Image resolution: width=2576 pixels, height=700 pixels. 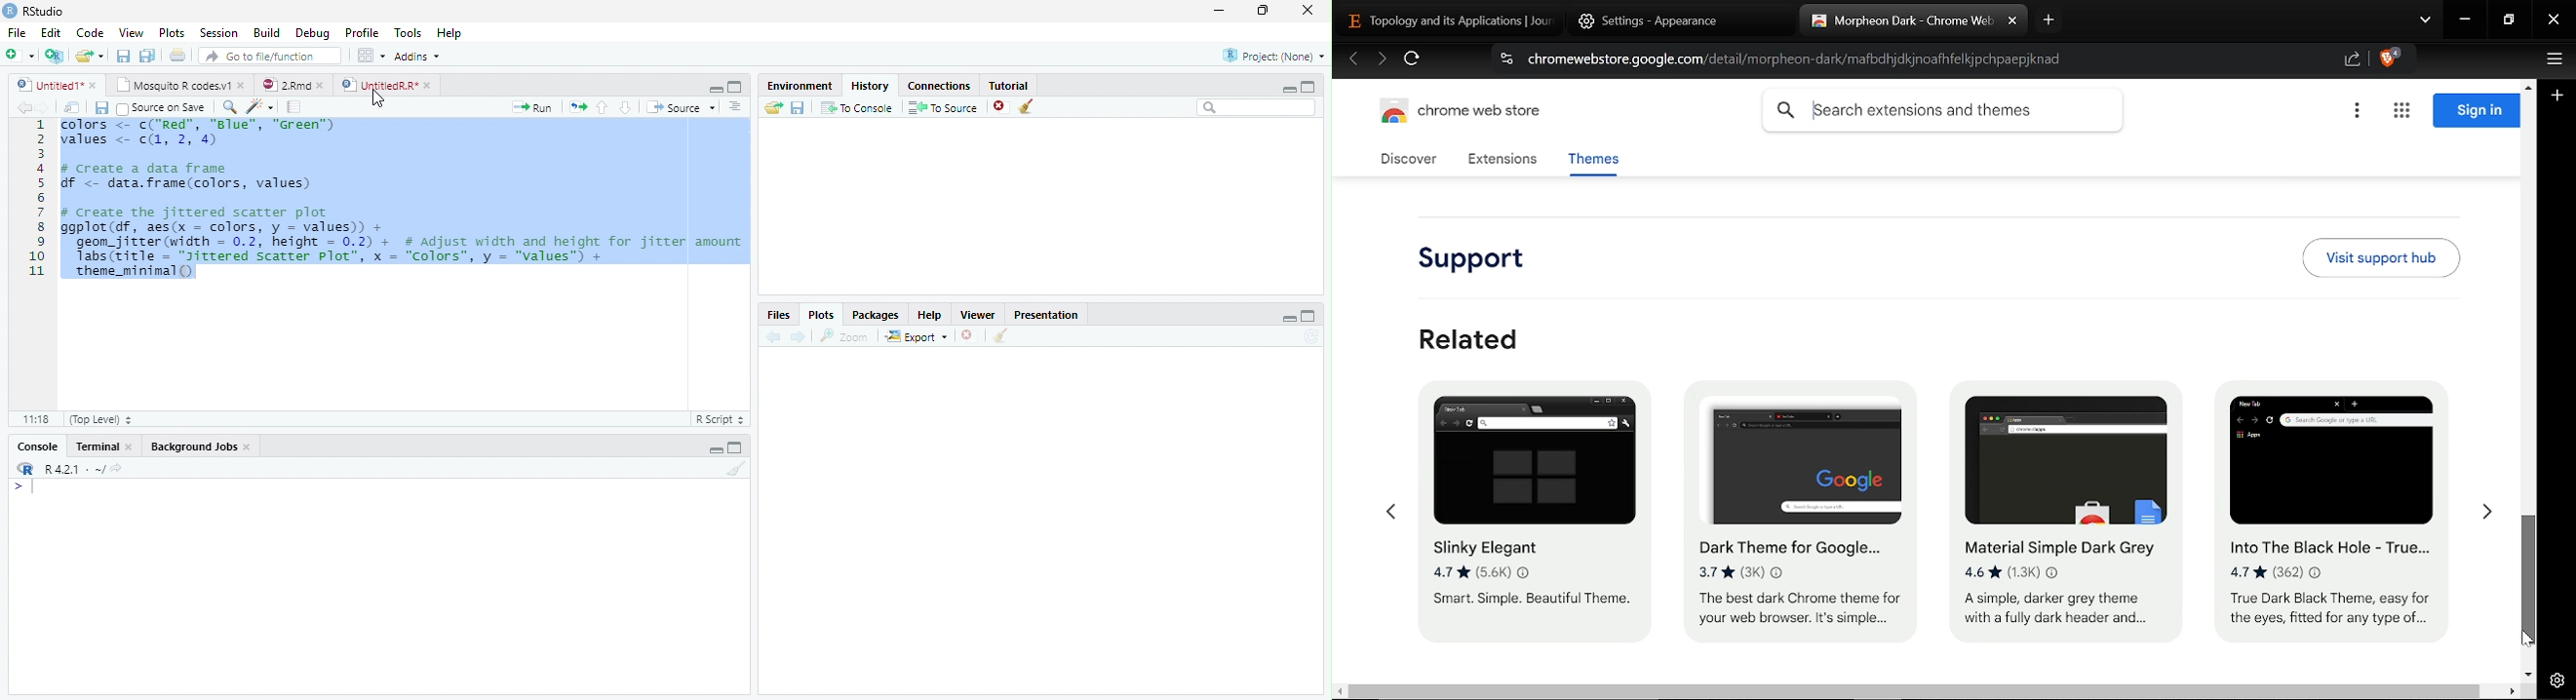 What do you see at coordinates (871, 86) in the screenshot?
I see `History` at bounding box center [871, 86].